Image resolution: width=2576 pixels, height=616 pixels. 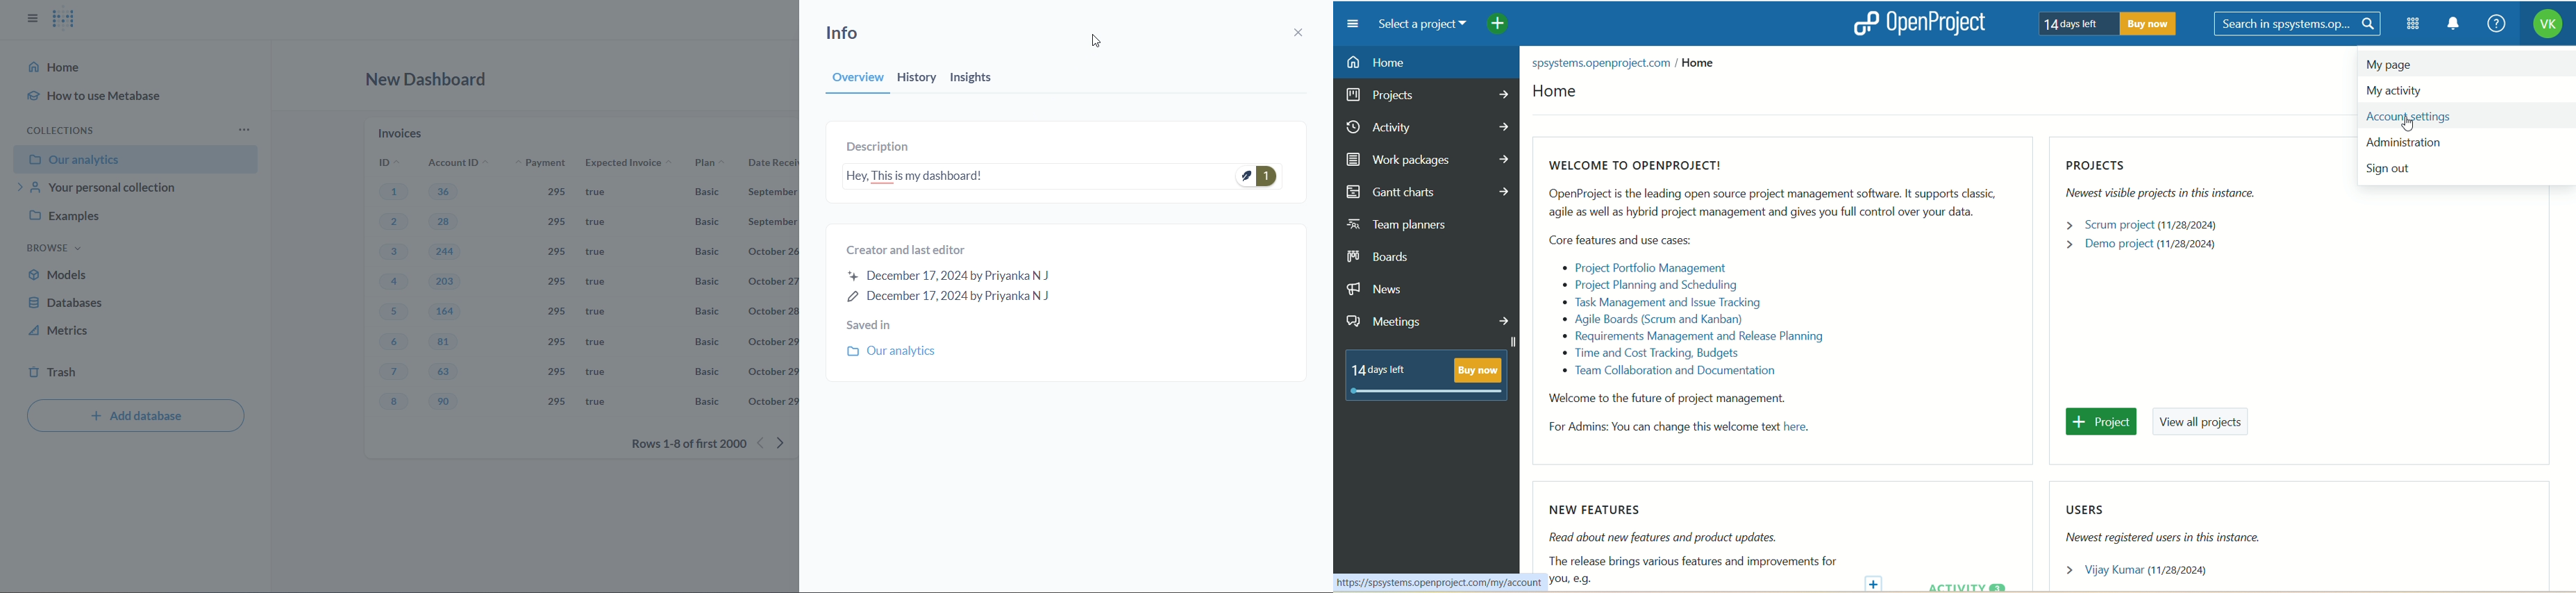 I want to click on logo, so click(x=62, y=20).